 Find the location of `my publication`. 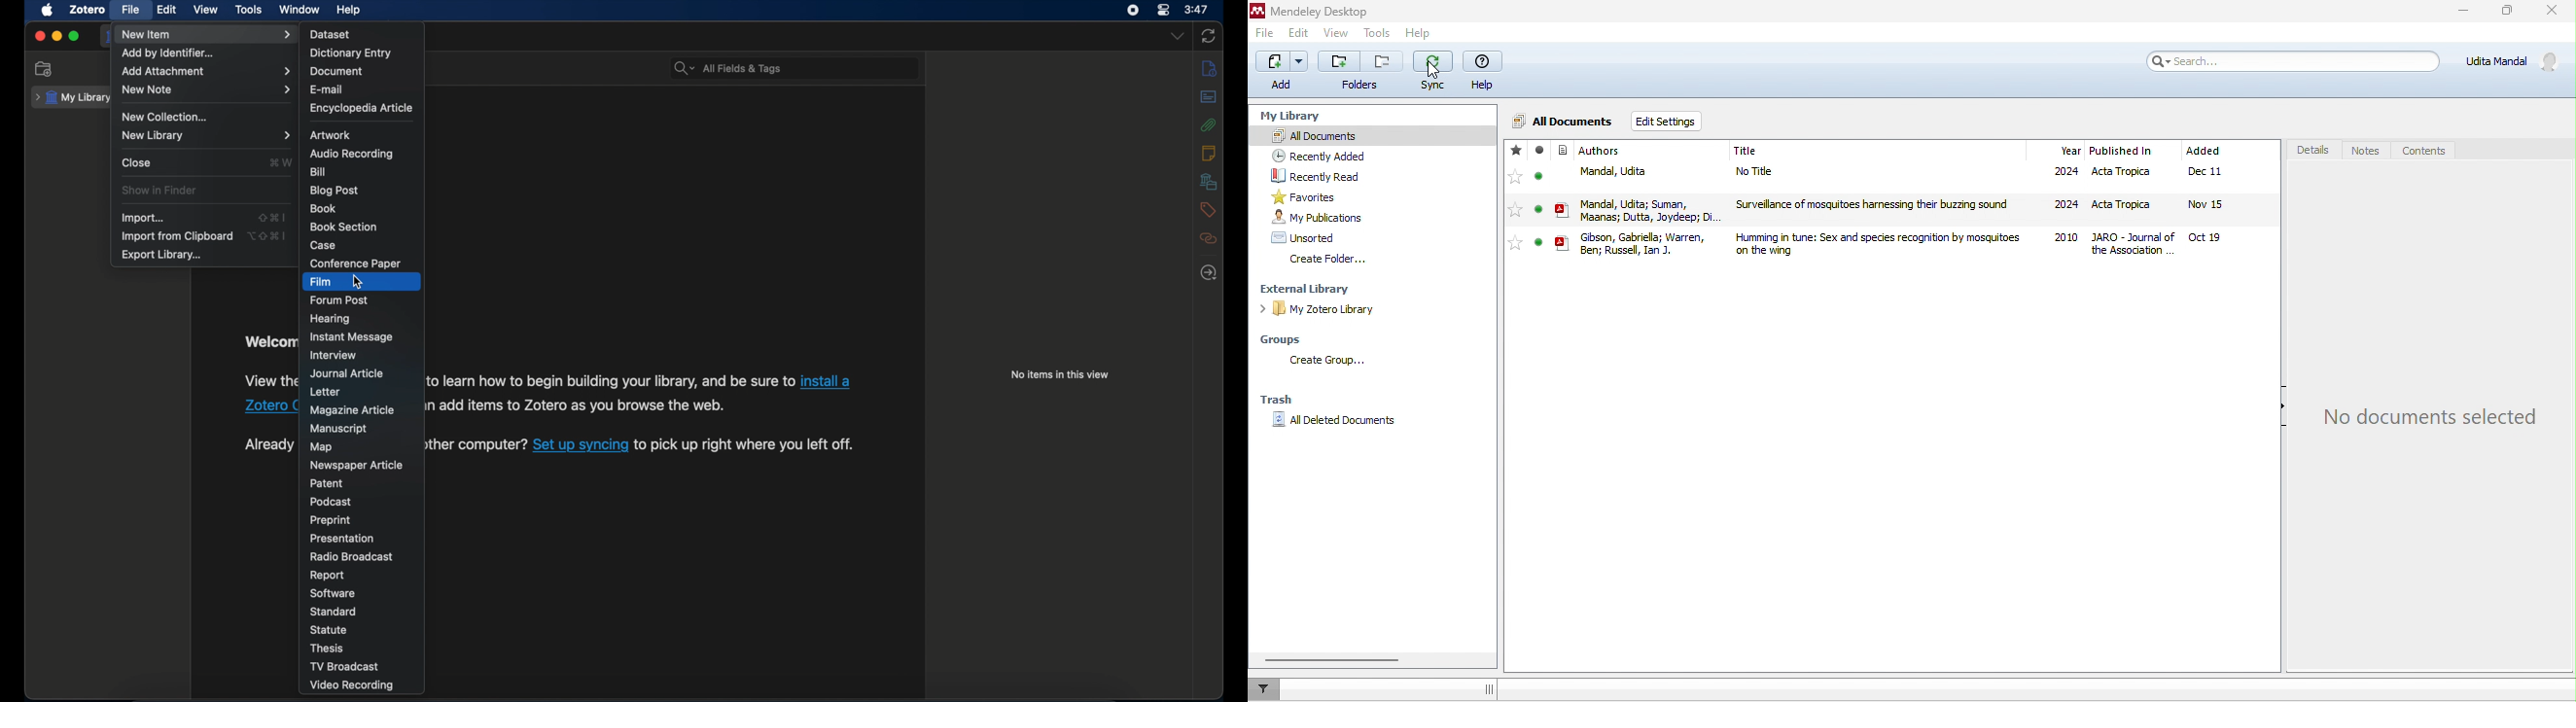

my publication is located at coordinates (1327, 217).